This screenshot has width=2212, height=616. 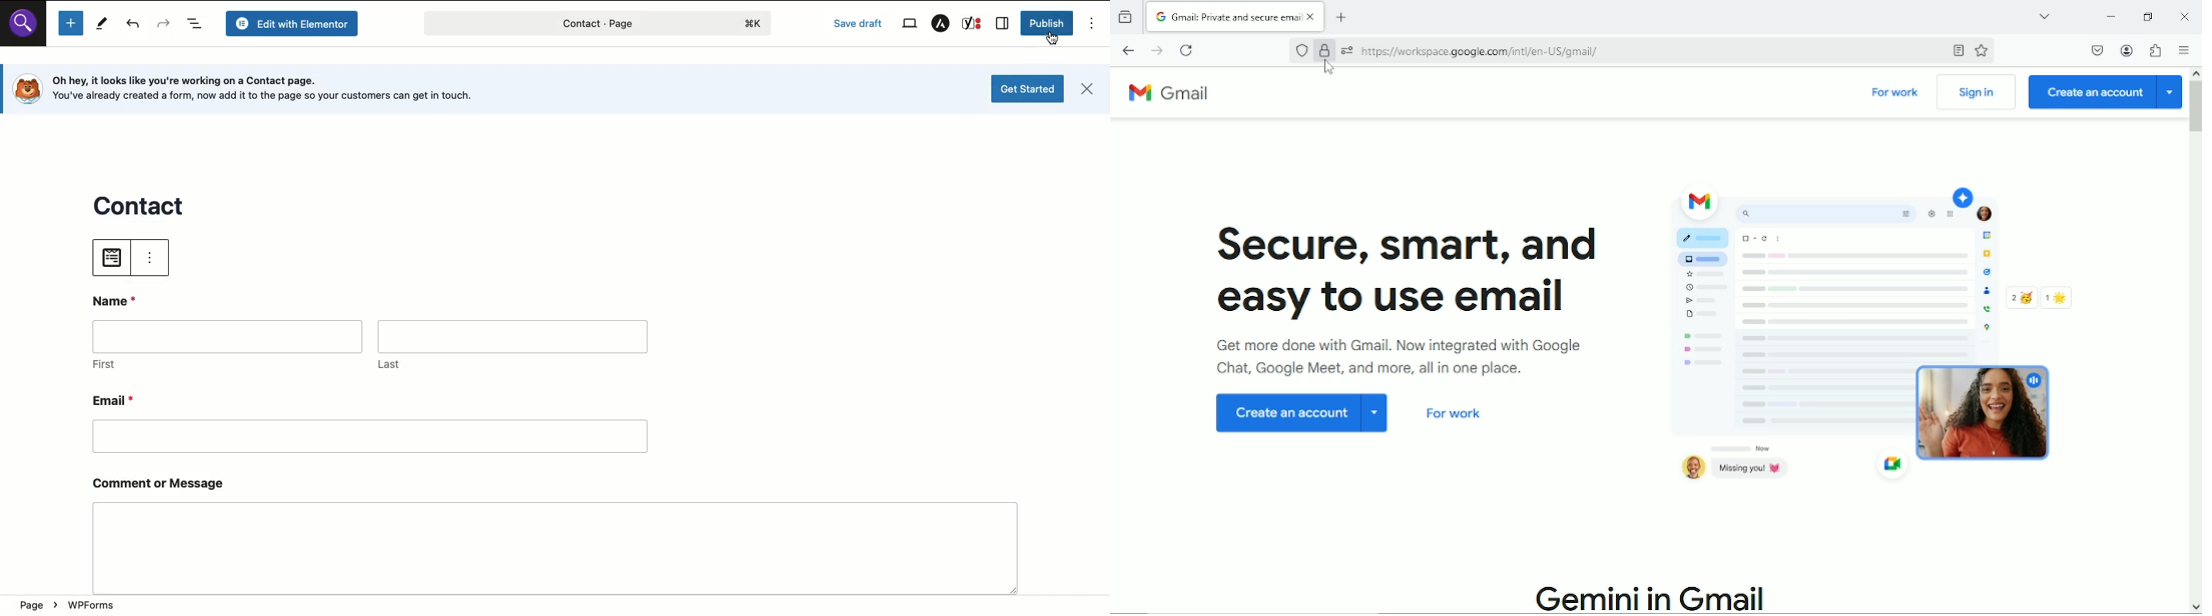 What do you see at coordinates (1324, 50) in the screenshot?
I see `Verified by Google Trust Services` at bounding box center [1324, 50].